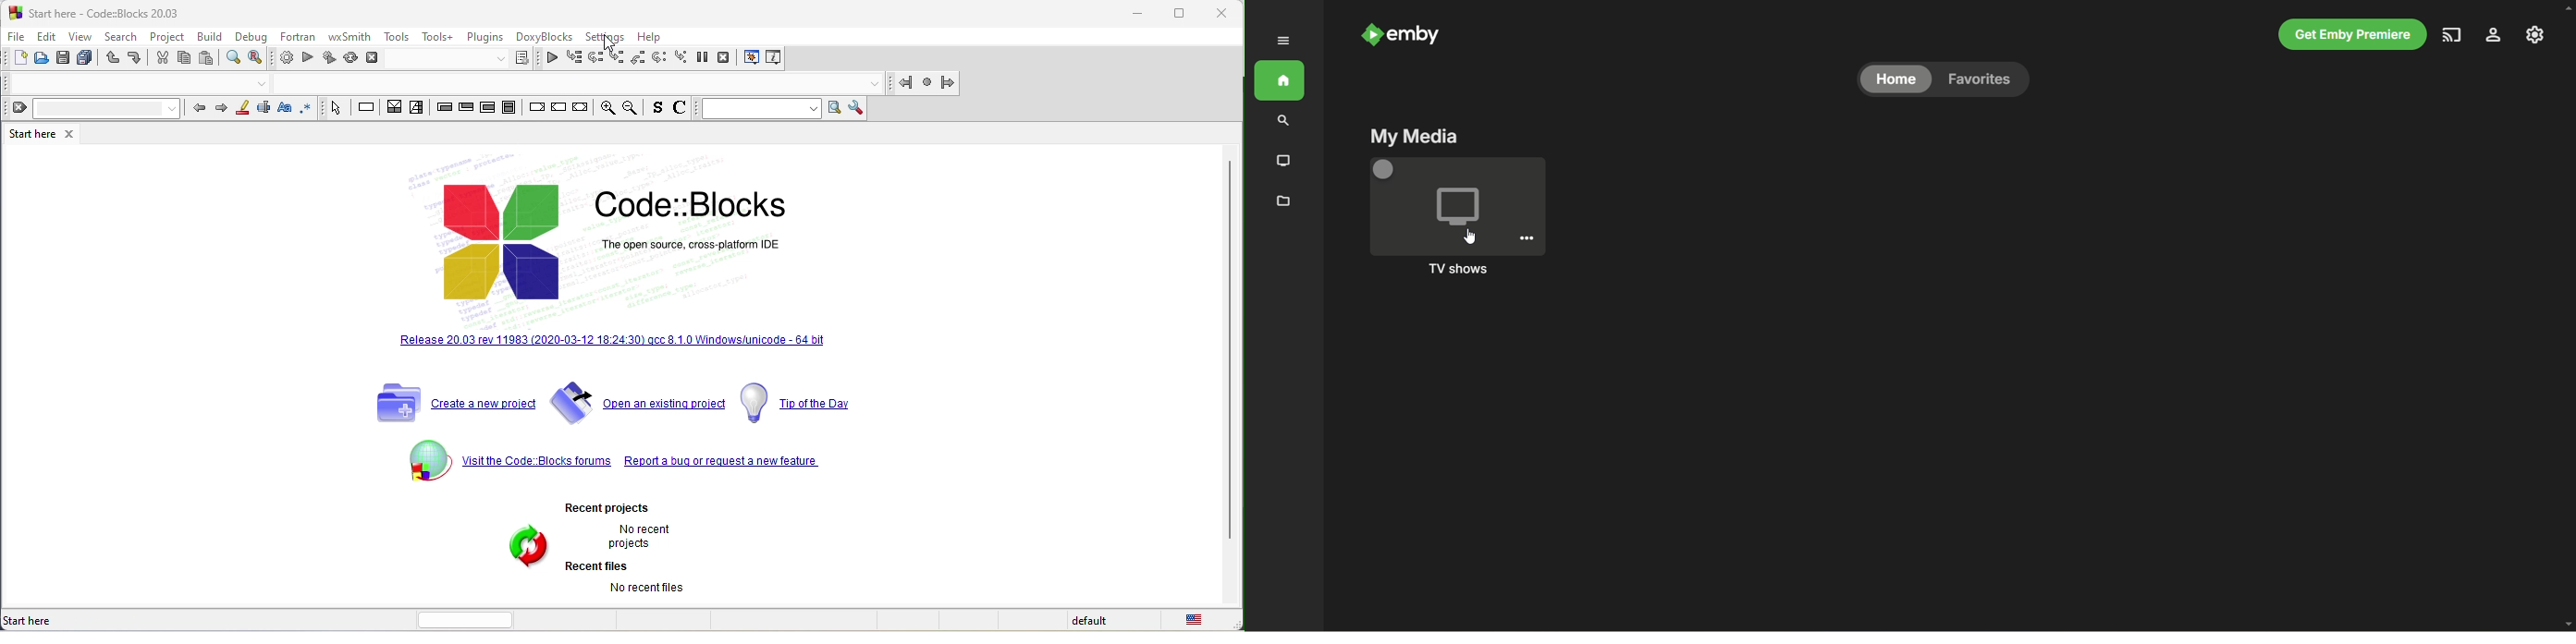 The image size is (2576, 644). Describe the element at coordinates (43, 61) in the screenshot. I see `open` at that location.